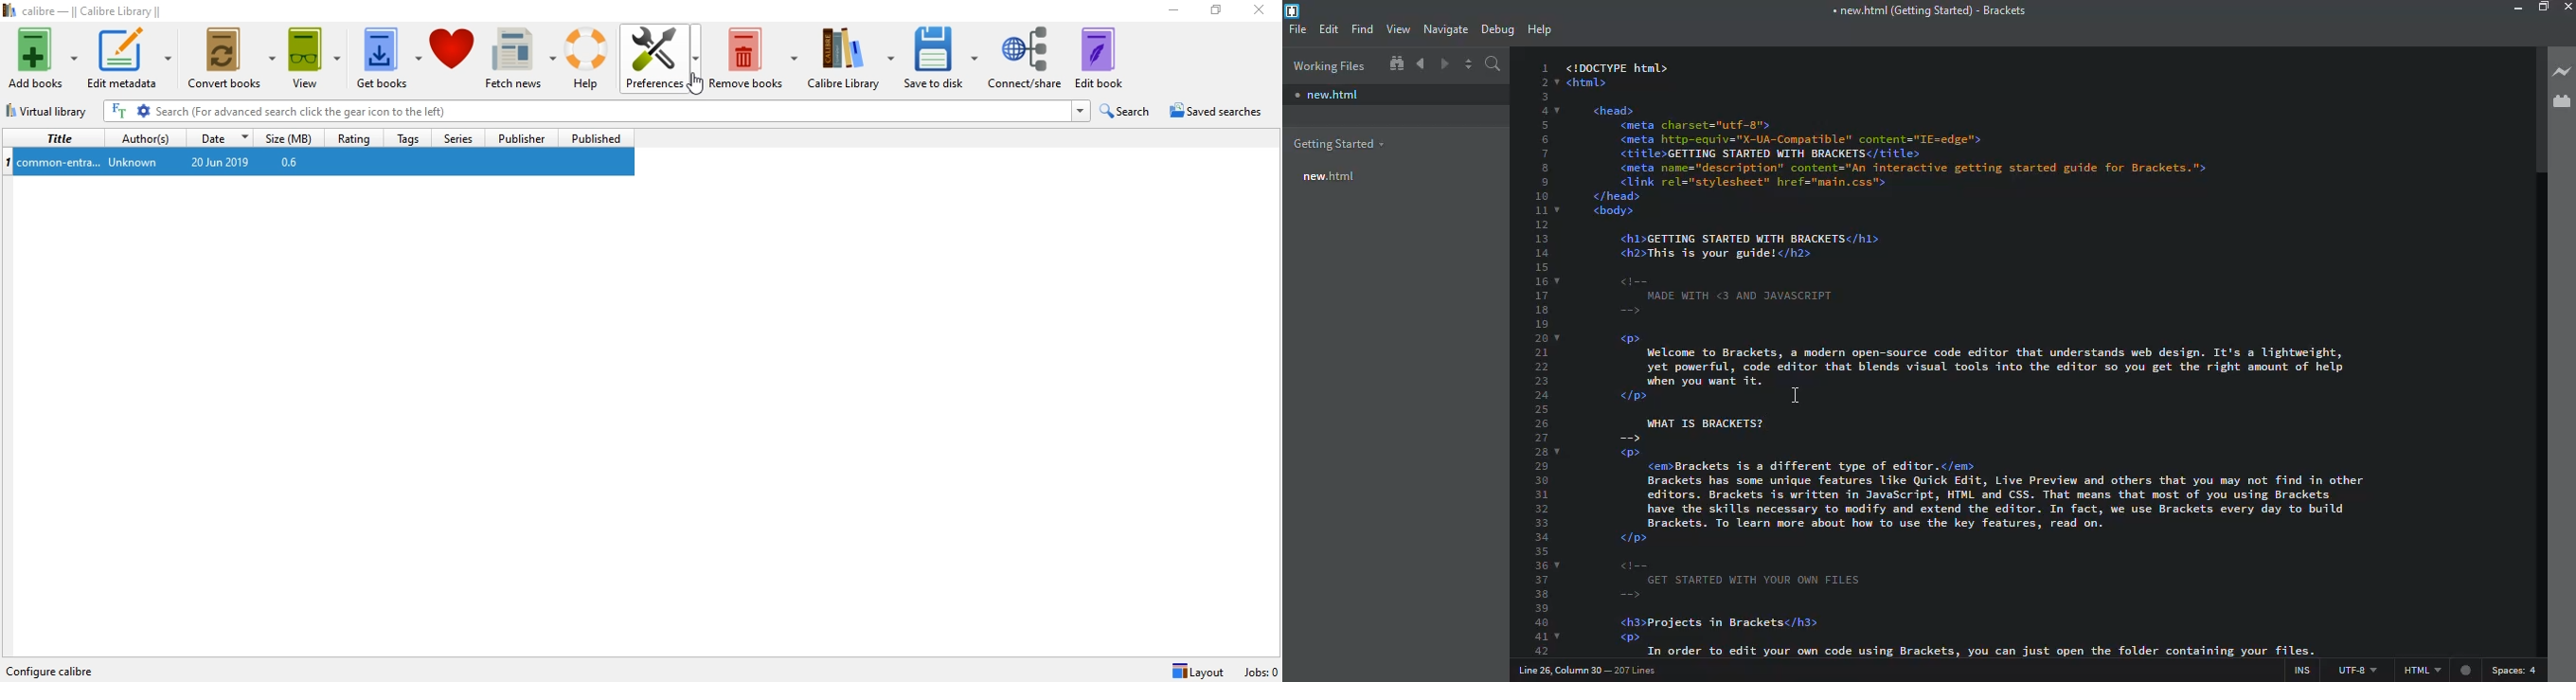 The width and height of the screenshot is (2576, 700). Describe the element at coordinates (1296, 11) in the screenshot. I see `brackets` at that location.